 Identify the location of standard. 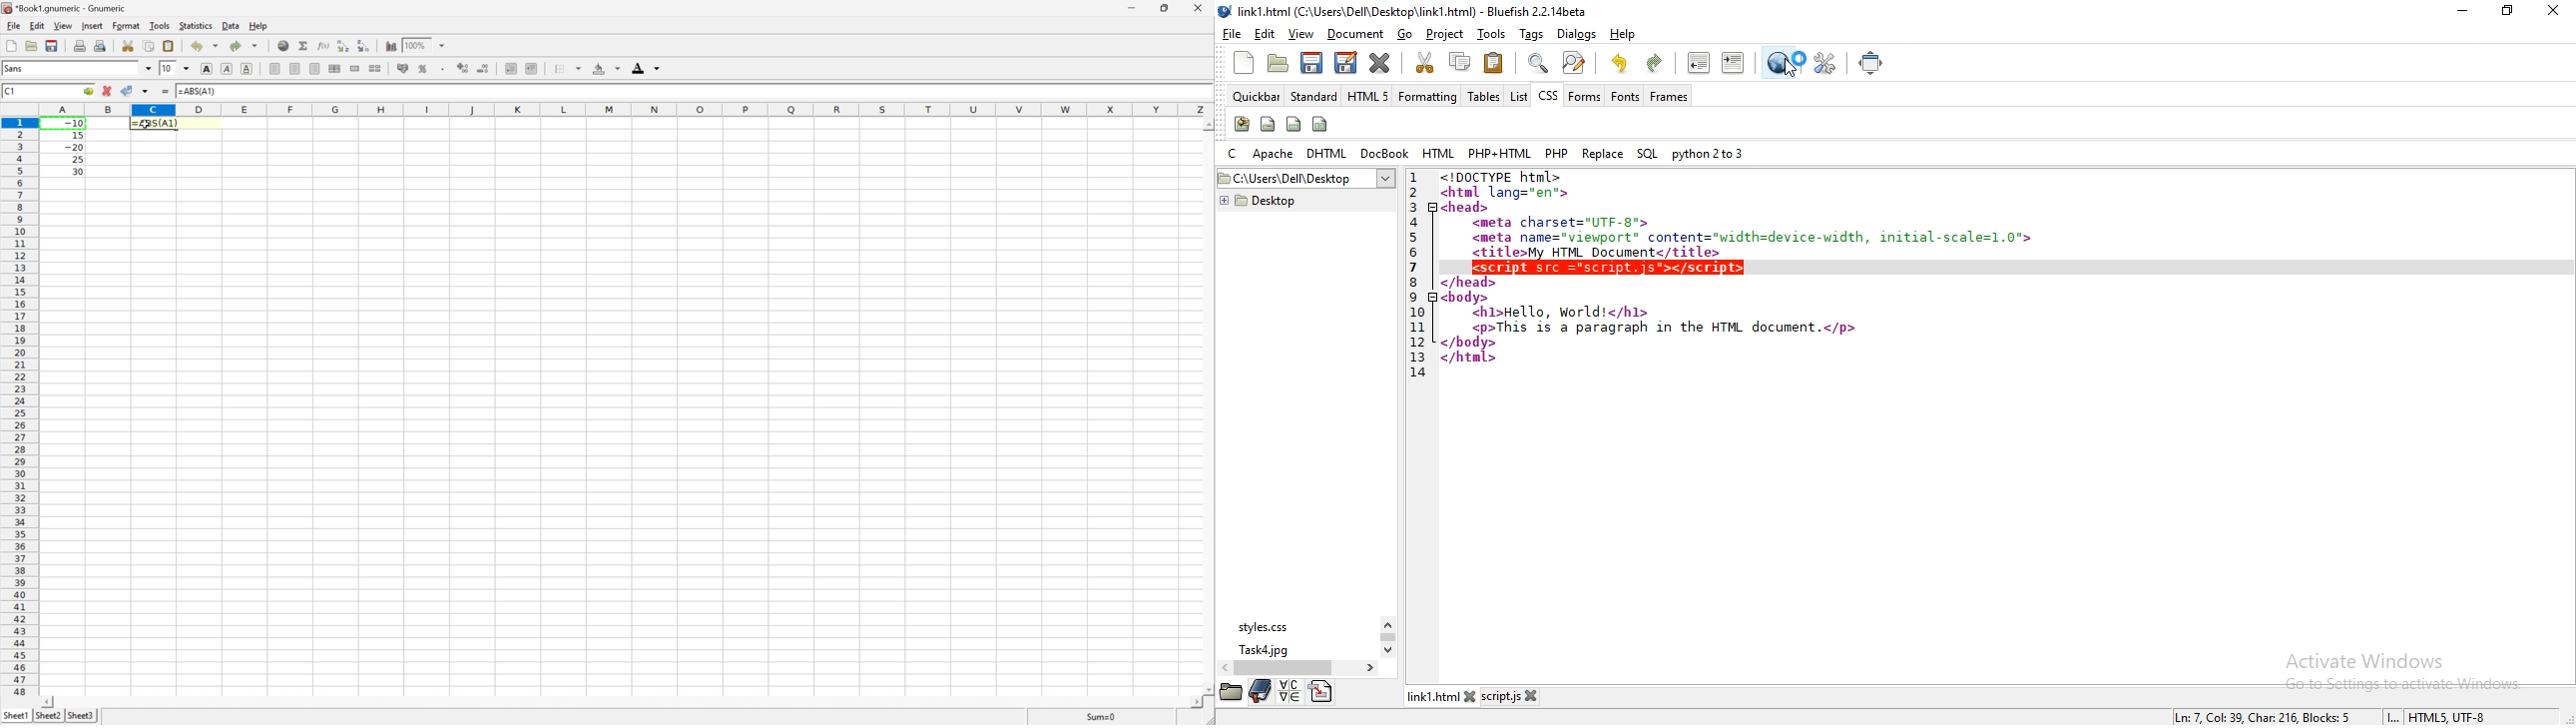
(1313, 95).